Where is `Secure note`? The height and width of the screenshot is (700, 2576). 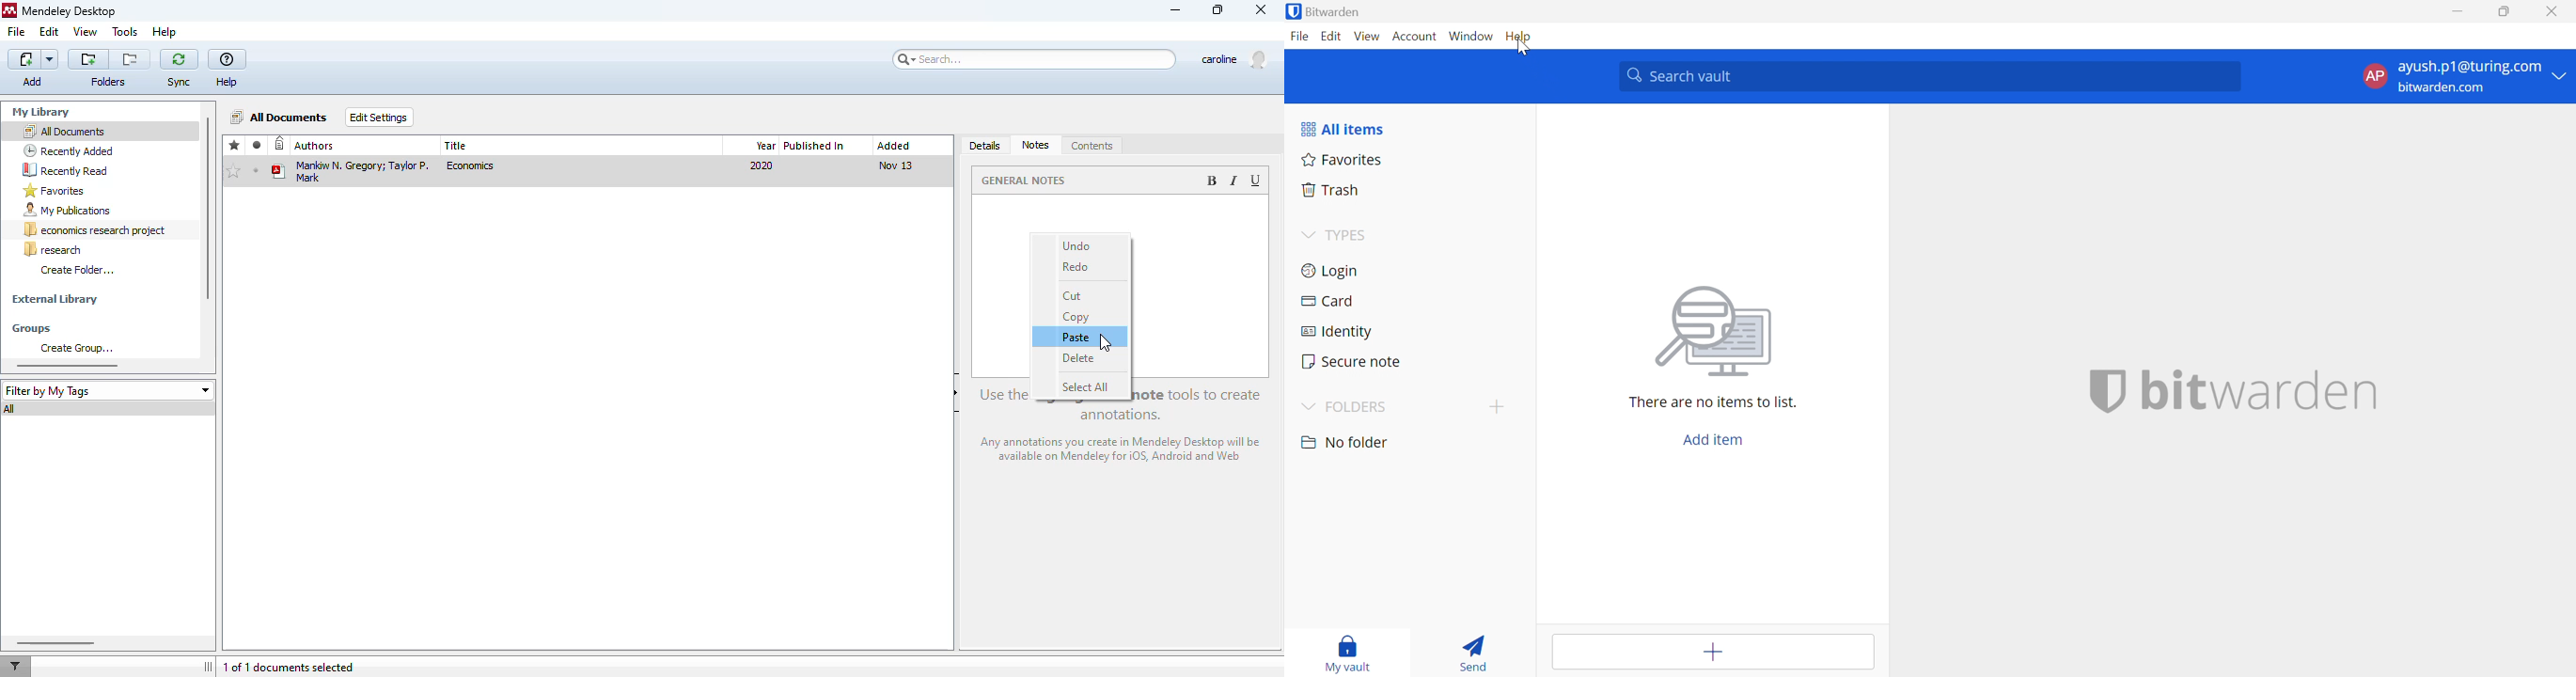 Secure note is located at coordinates (1407, 360).